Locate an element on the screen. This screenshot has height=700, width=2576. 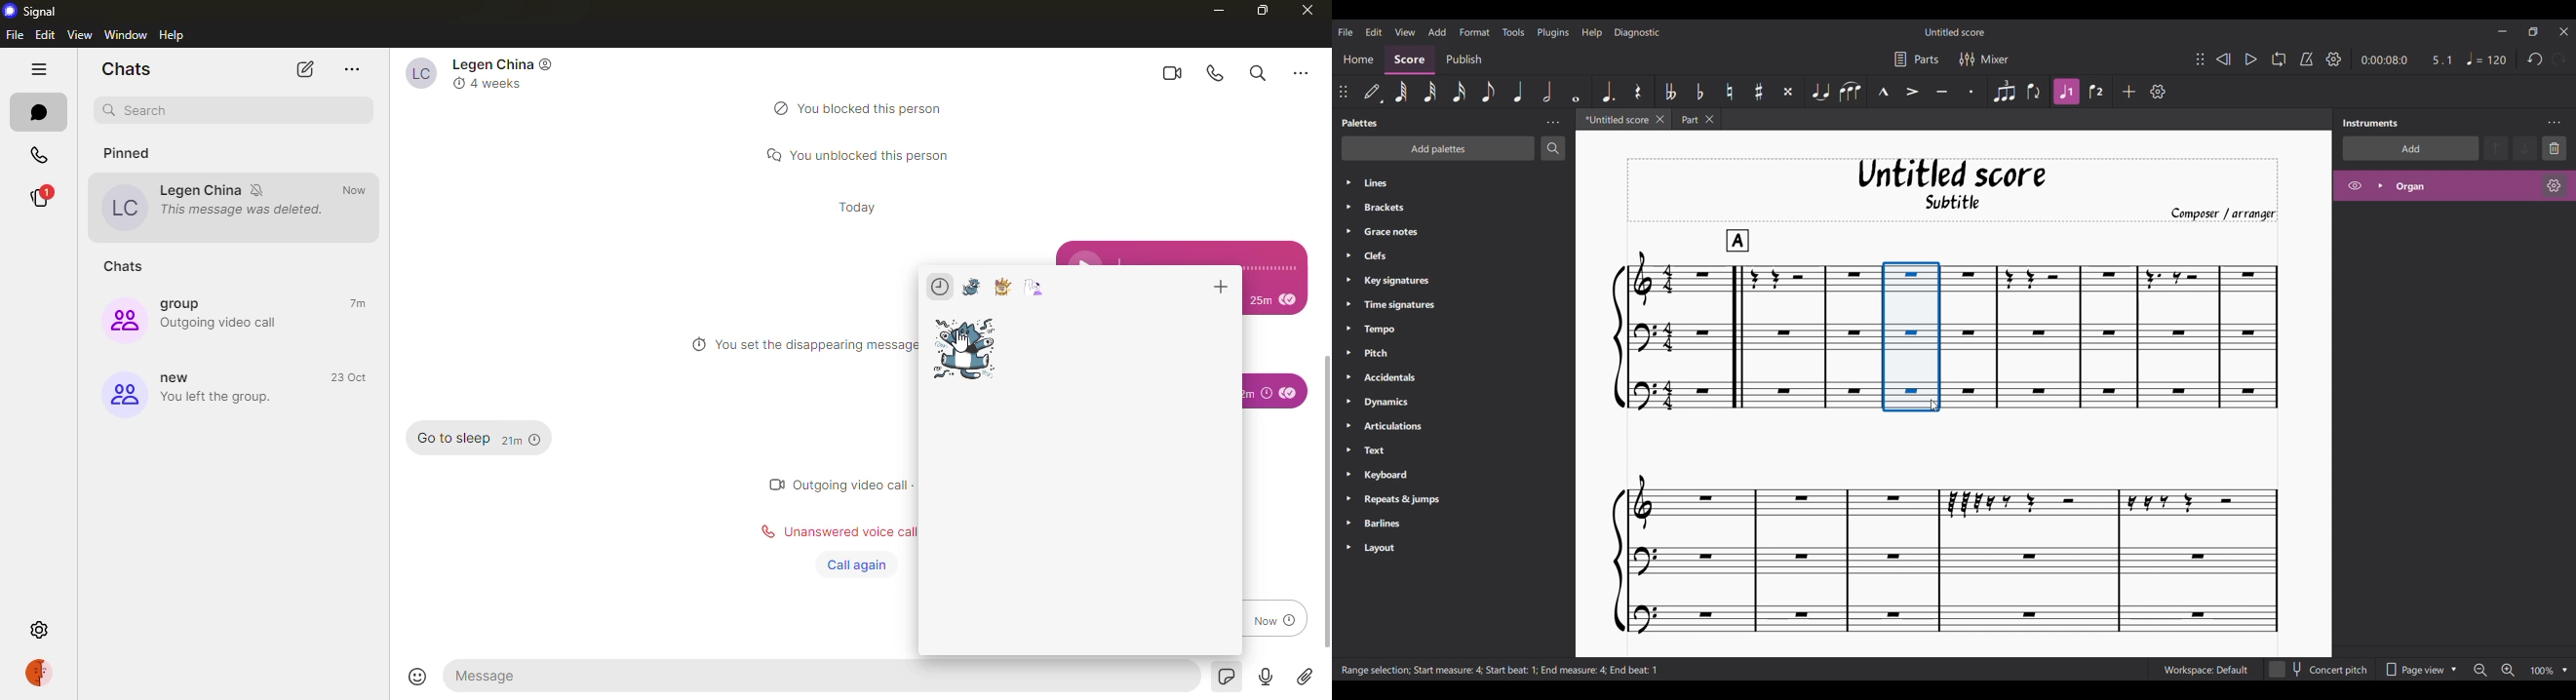
Home section is located at coordinates (1358, 59).